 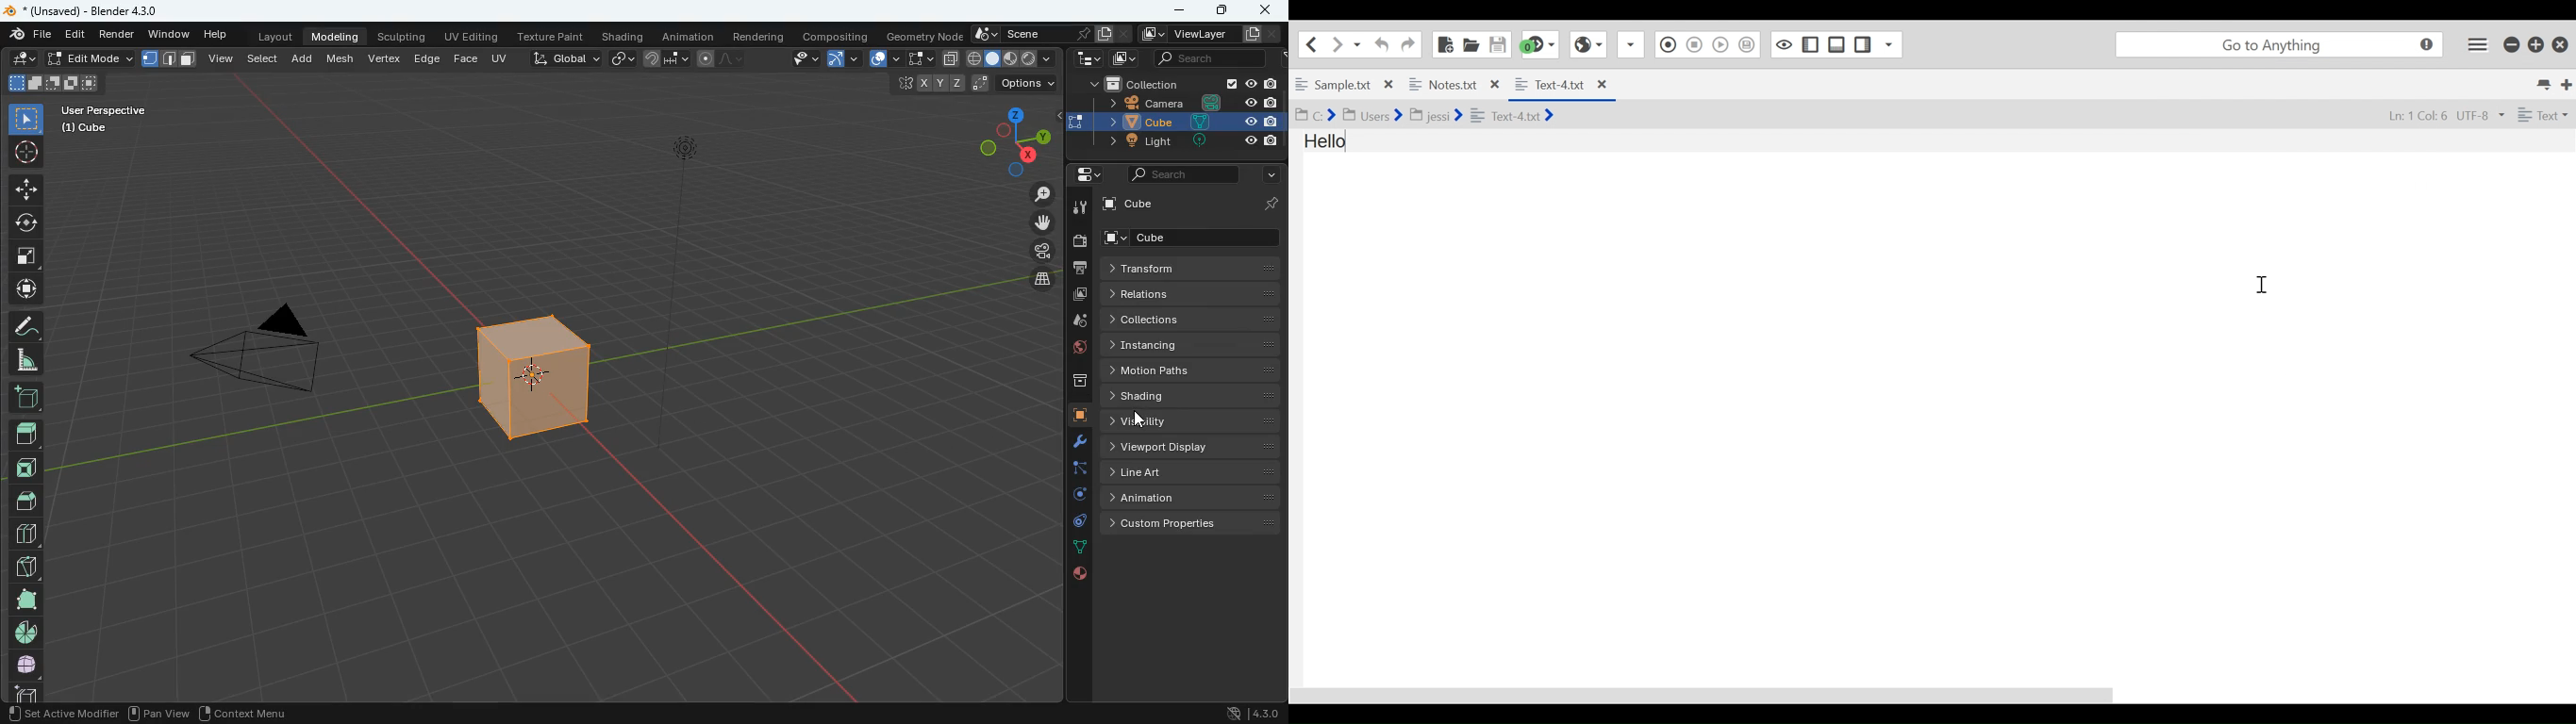 I want to click on texture paint, so click(x=549, y=37).